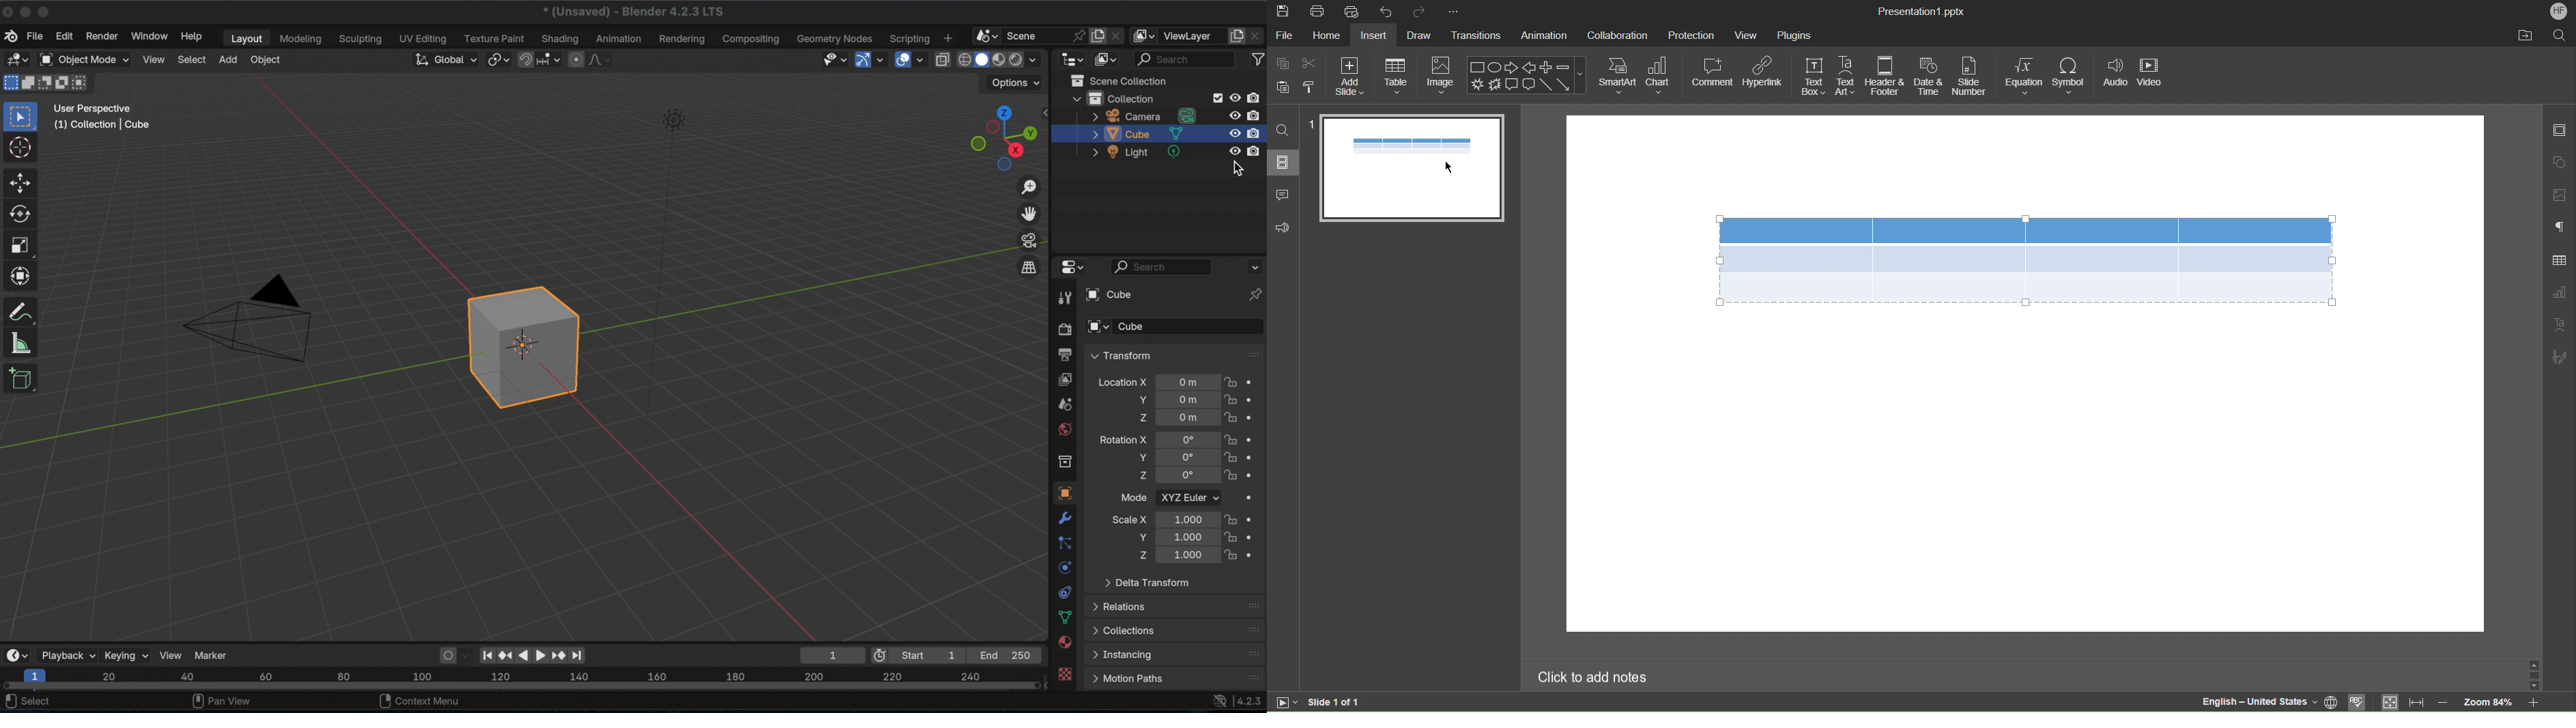  I want to click on Euler rotation, so click(1187, 438).